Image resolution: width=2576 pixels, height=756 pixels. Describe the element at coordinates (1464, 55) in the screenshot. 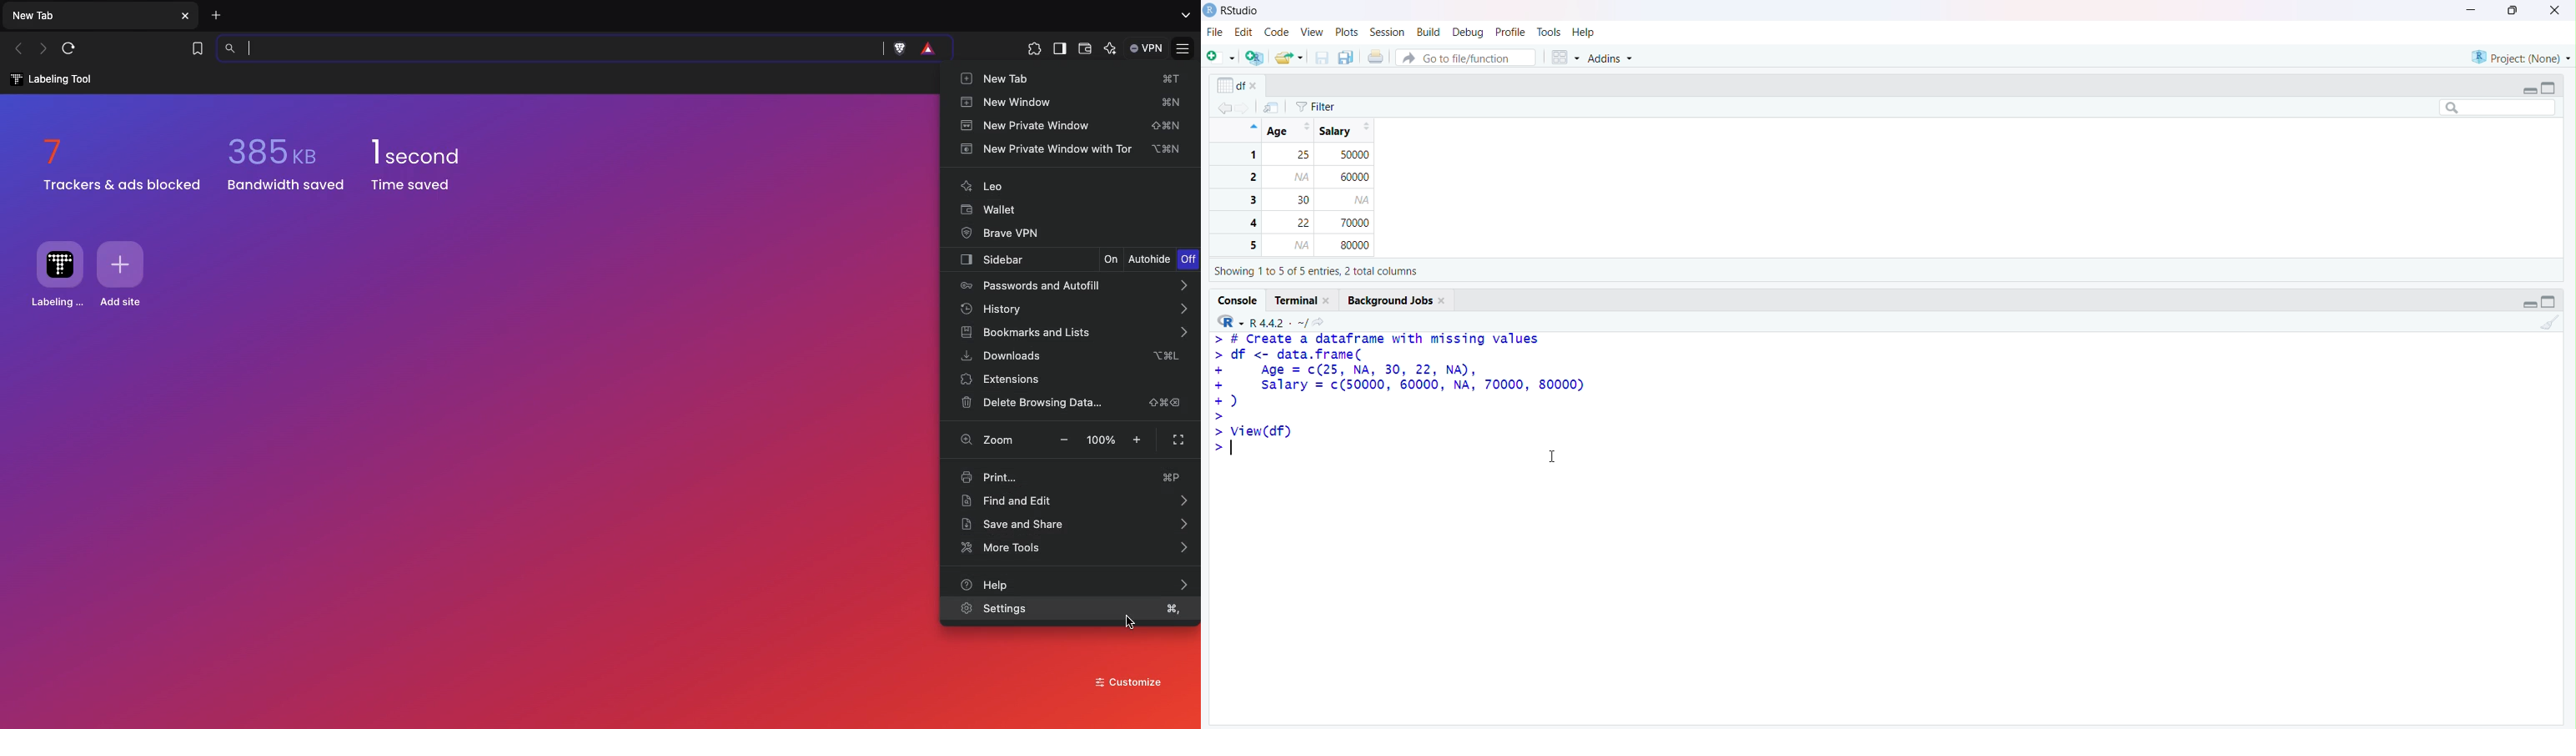

I see `` at that location.